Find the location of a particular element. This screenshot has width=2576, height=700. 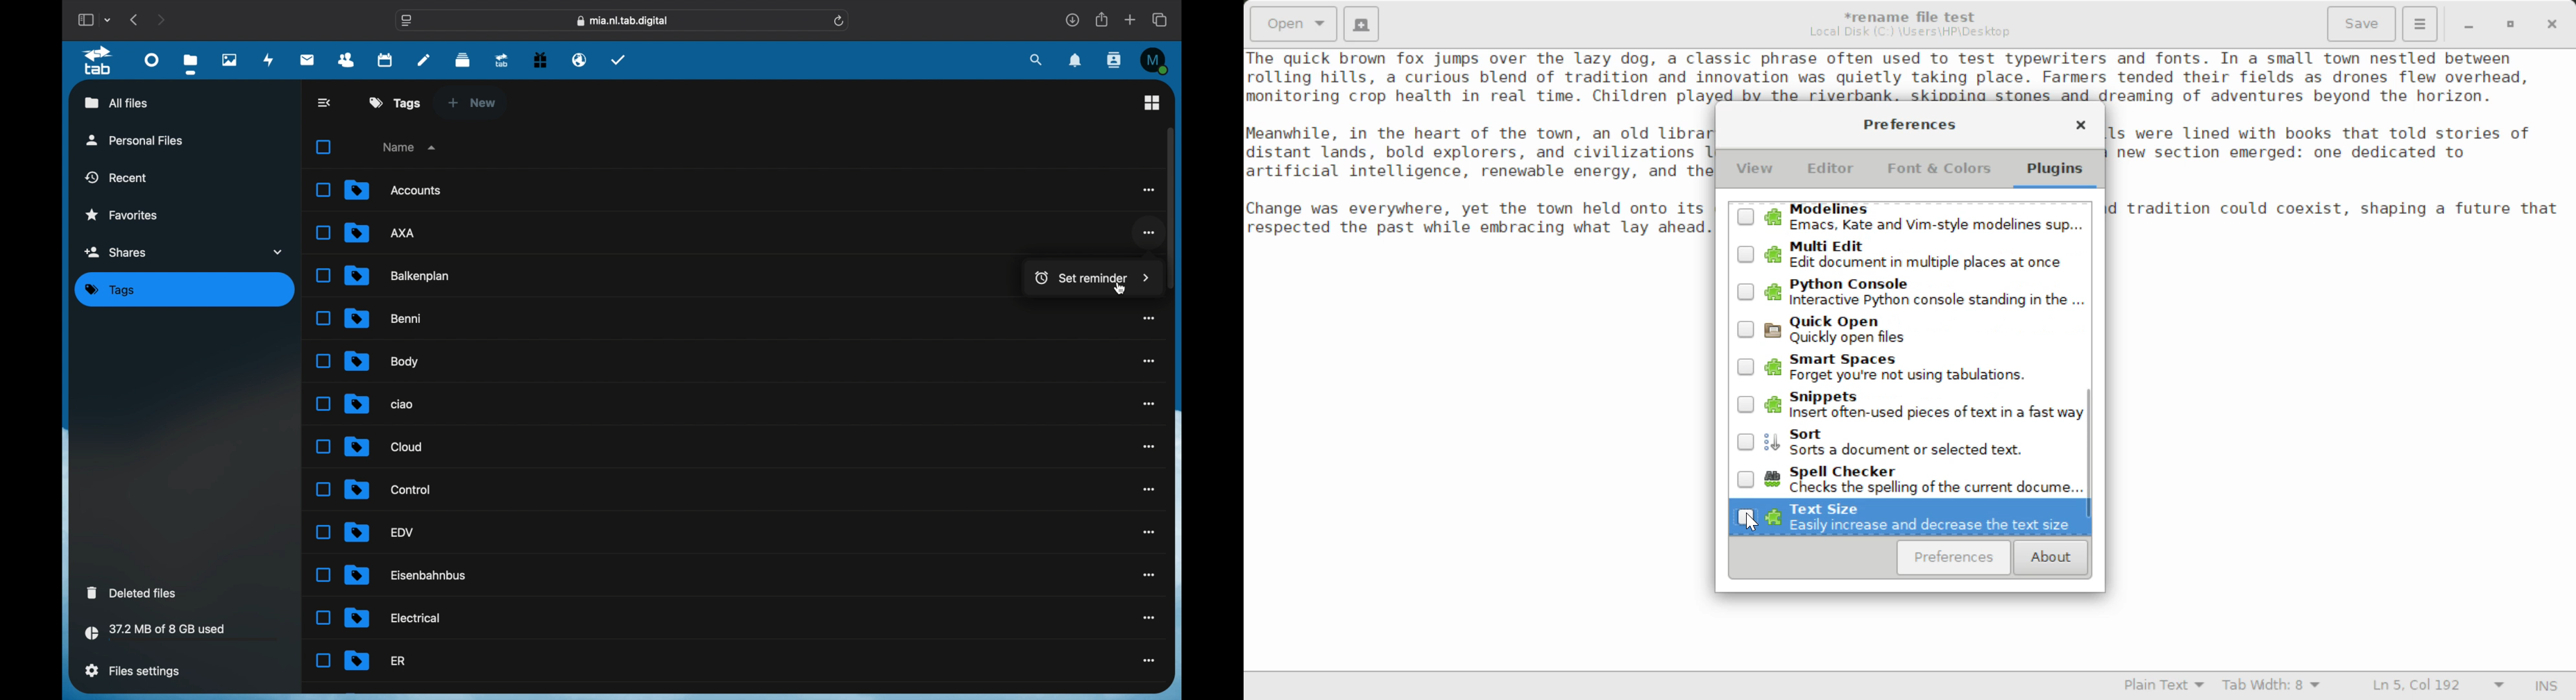

Line & Character Count is located at coordinates (2439, 687).